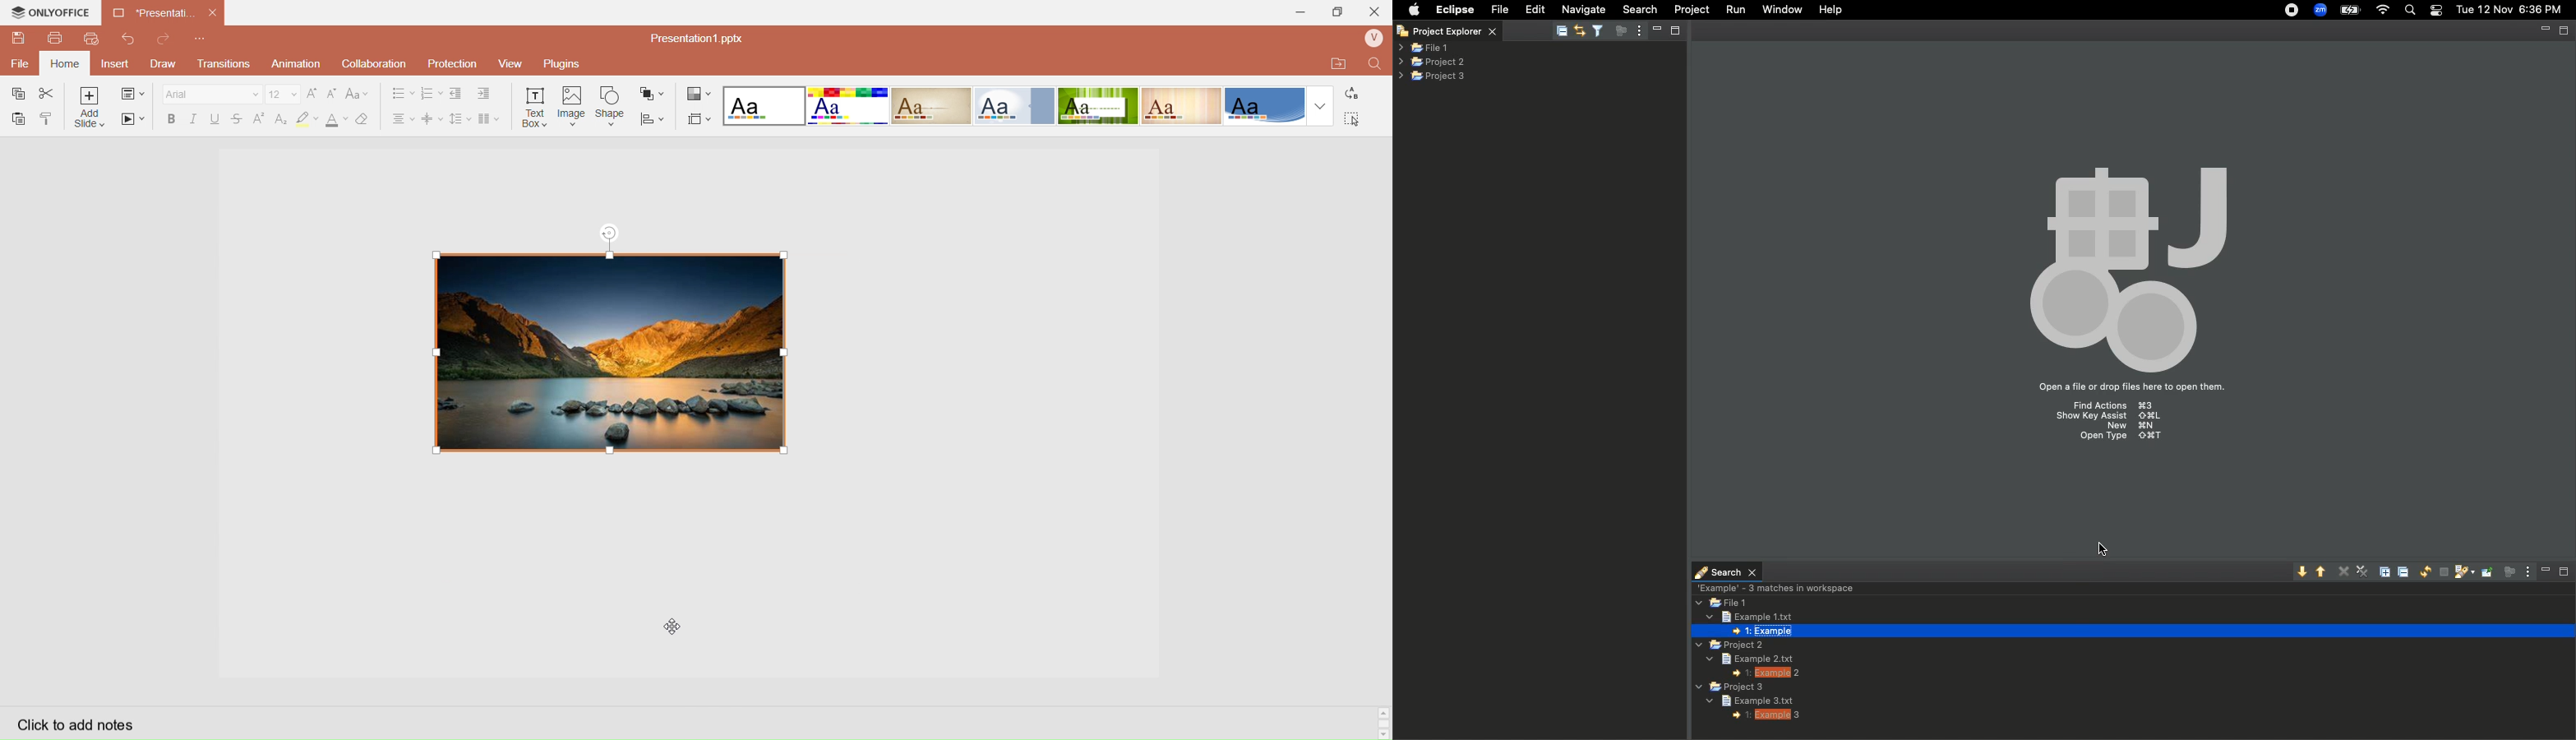  Describe the element at coordinates (699, 119) in the screenshot. I see `Select Slide Size` at that location.